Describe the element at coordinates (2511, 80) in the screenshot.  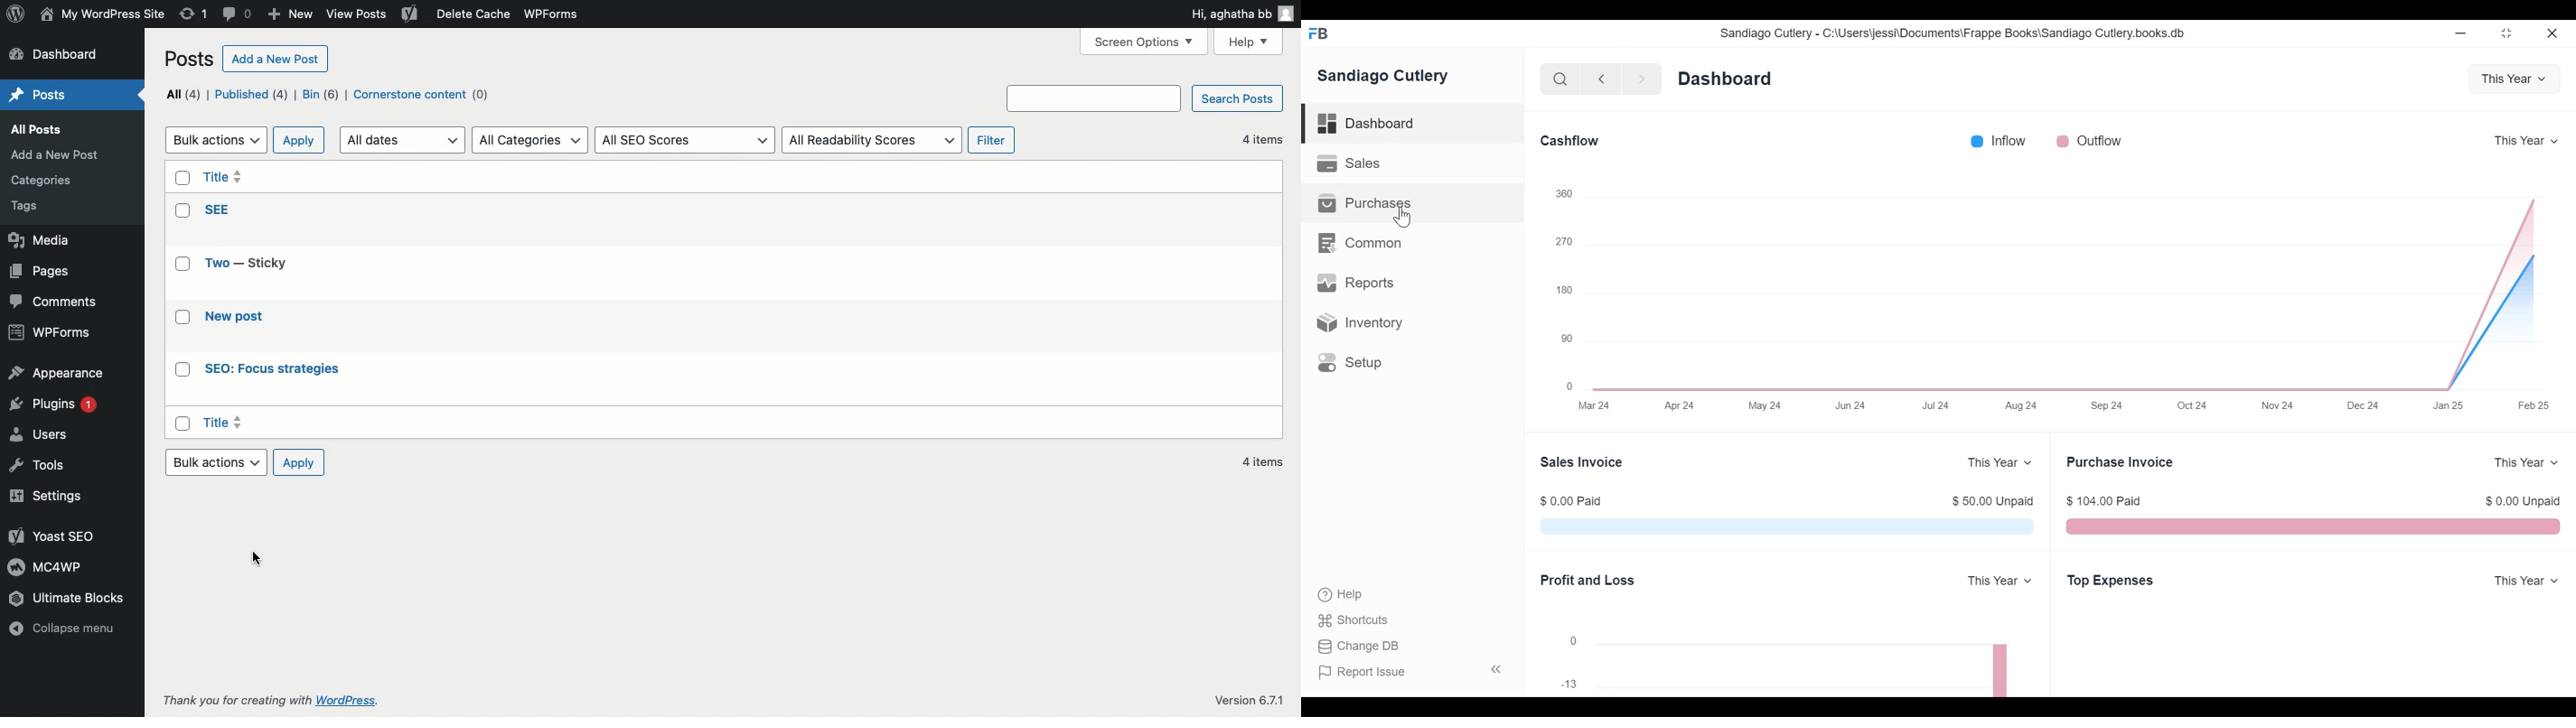
I see `This Year` at that location.